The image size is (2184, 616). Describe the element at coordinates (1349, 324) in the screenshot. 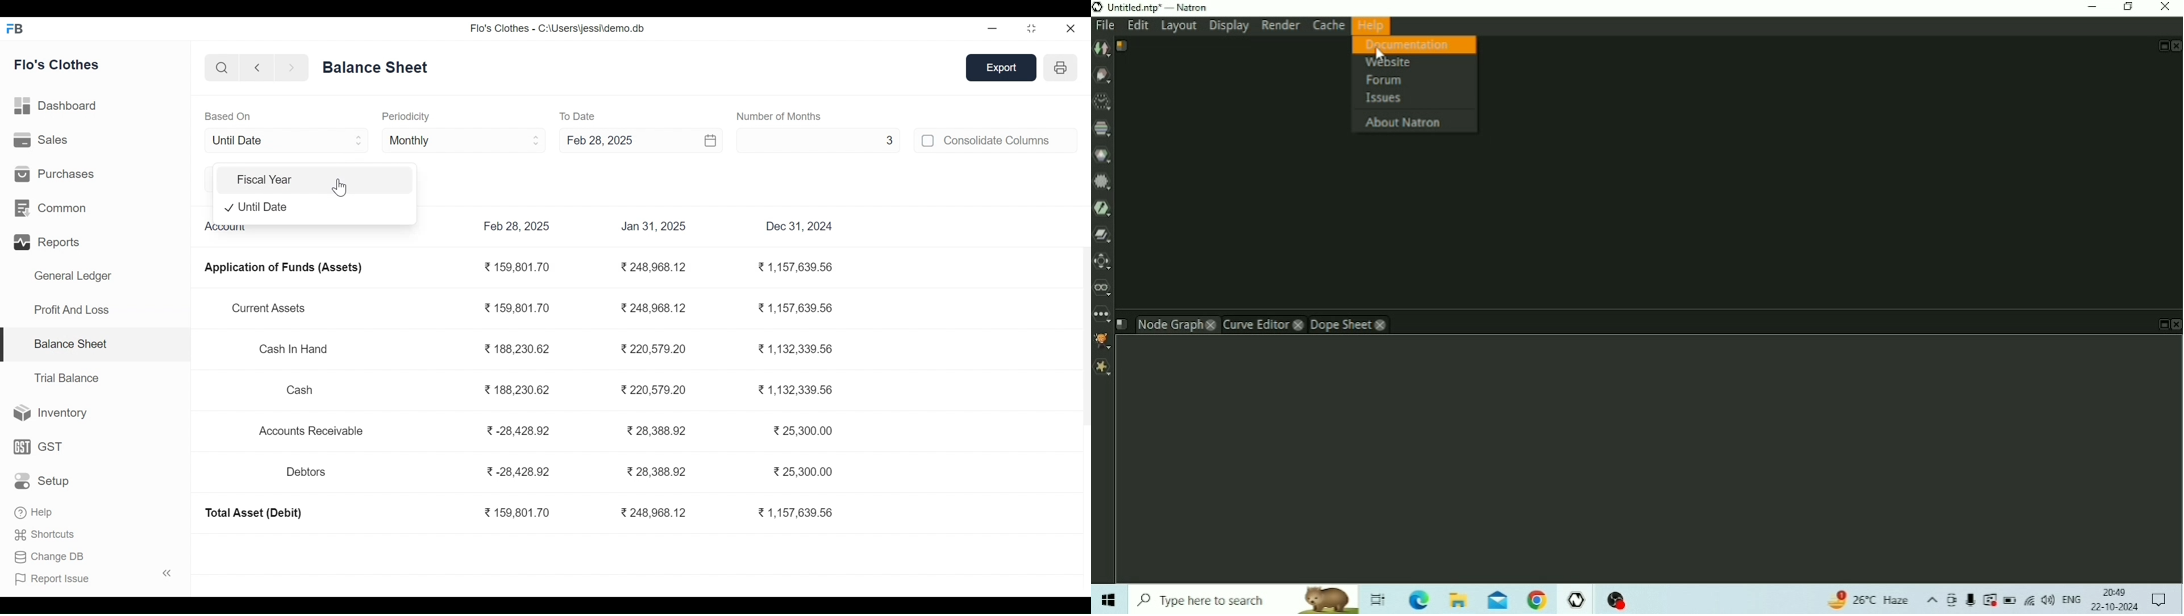

I see `Dope Sheet` at that location.